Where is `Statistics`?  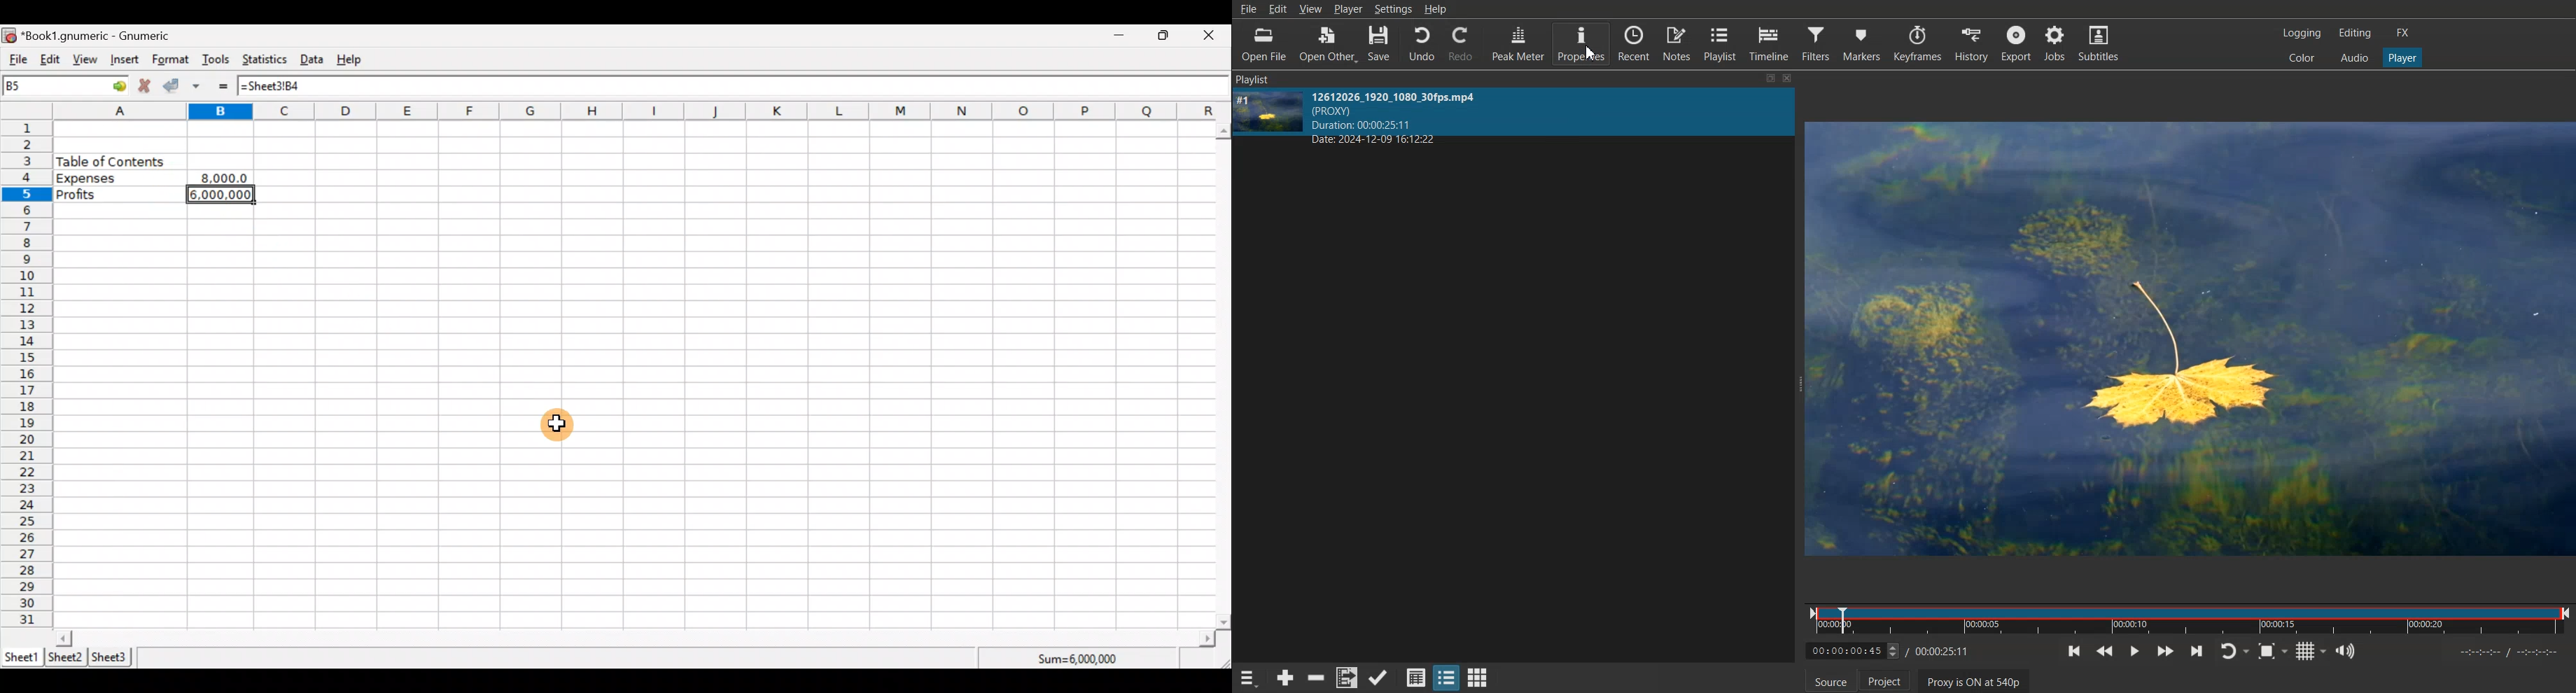 Statistics is located at coordinates (267, 61).